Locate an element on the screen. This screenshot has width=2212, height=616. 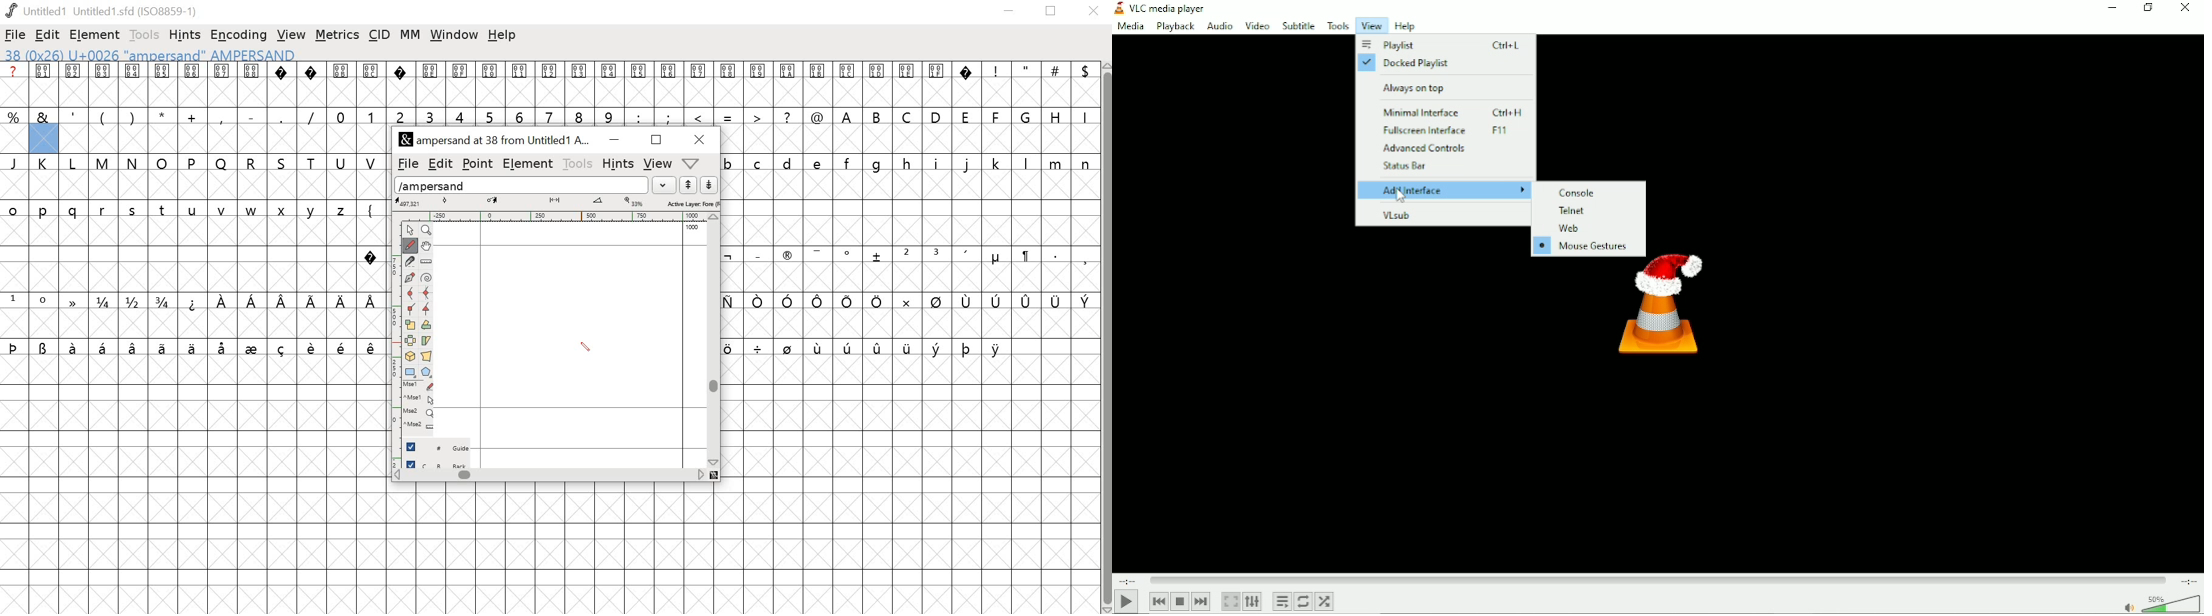
Random is located at coordinates (1324, 601).